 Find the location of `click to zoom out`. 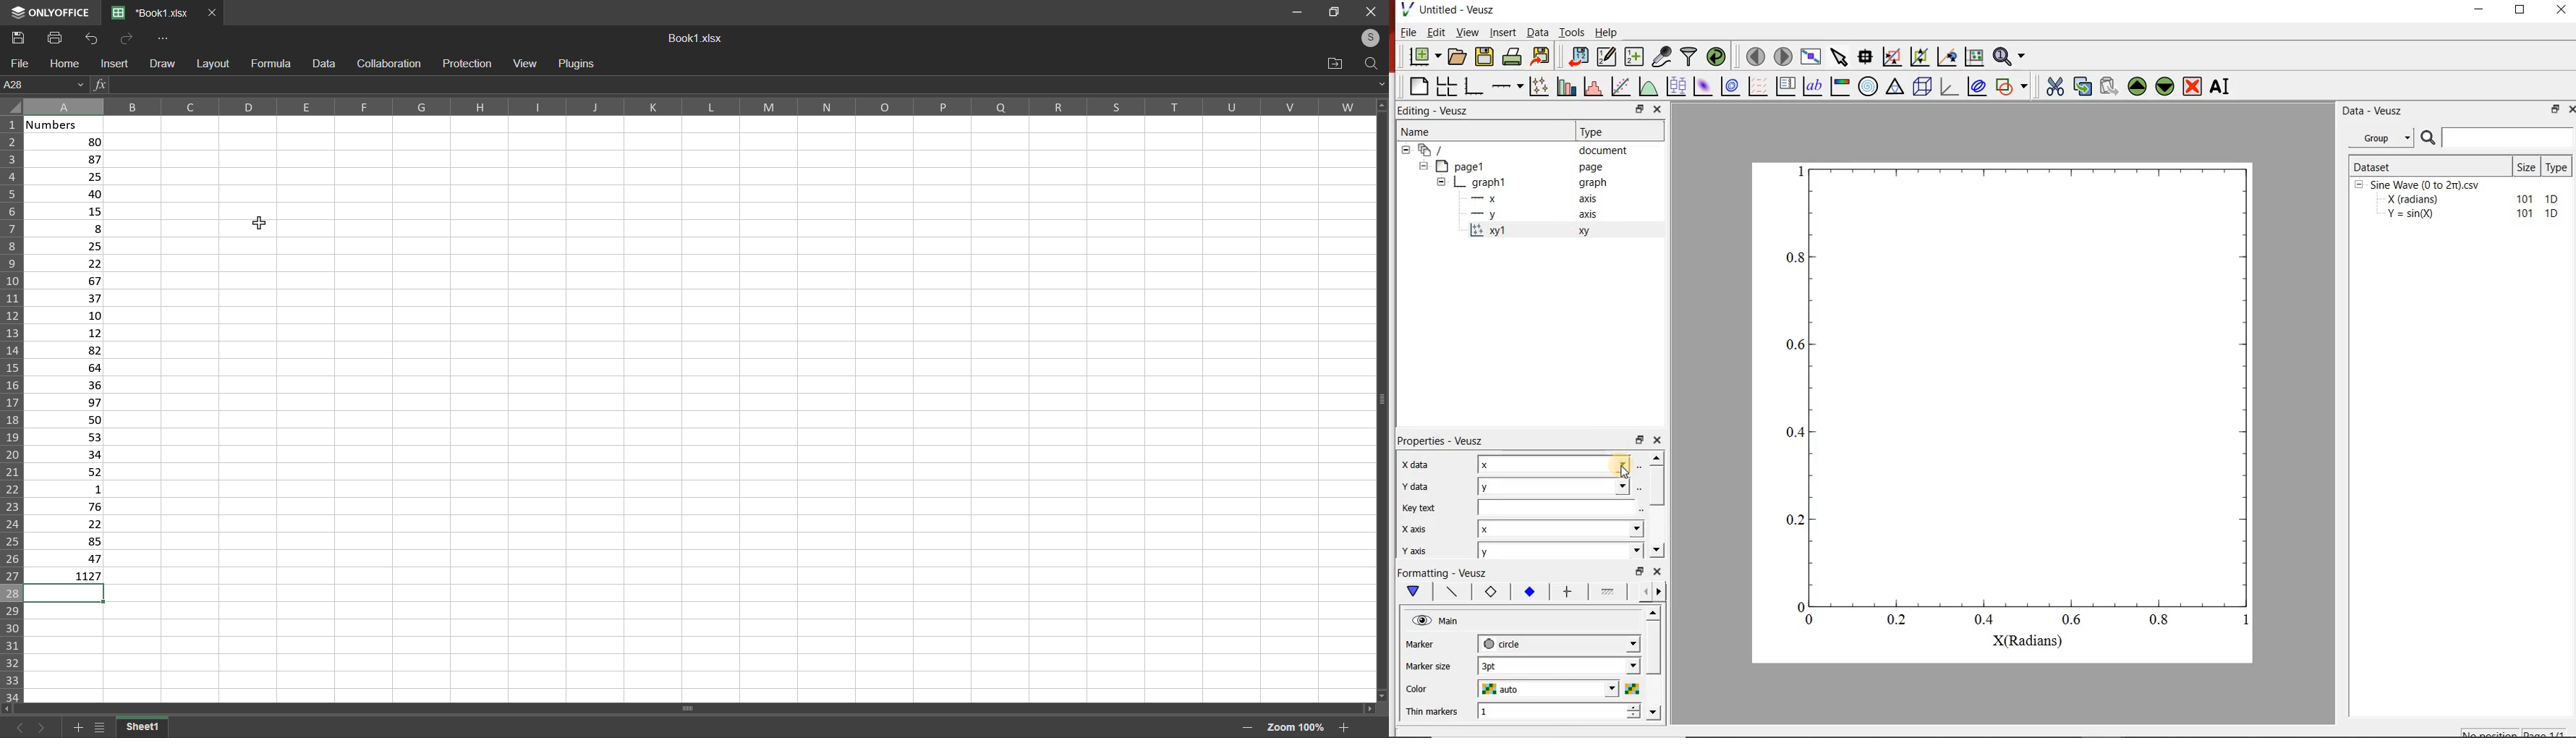

click to zoom out is located at coordinates (1922, 55).